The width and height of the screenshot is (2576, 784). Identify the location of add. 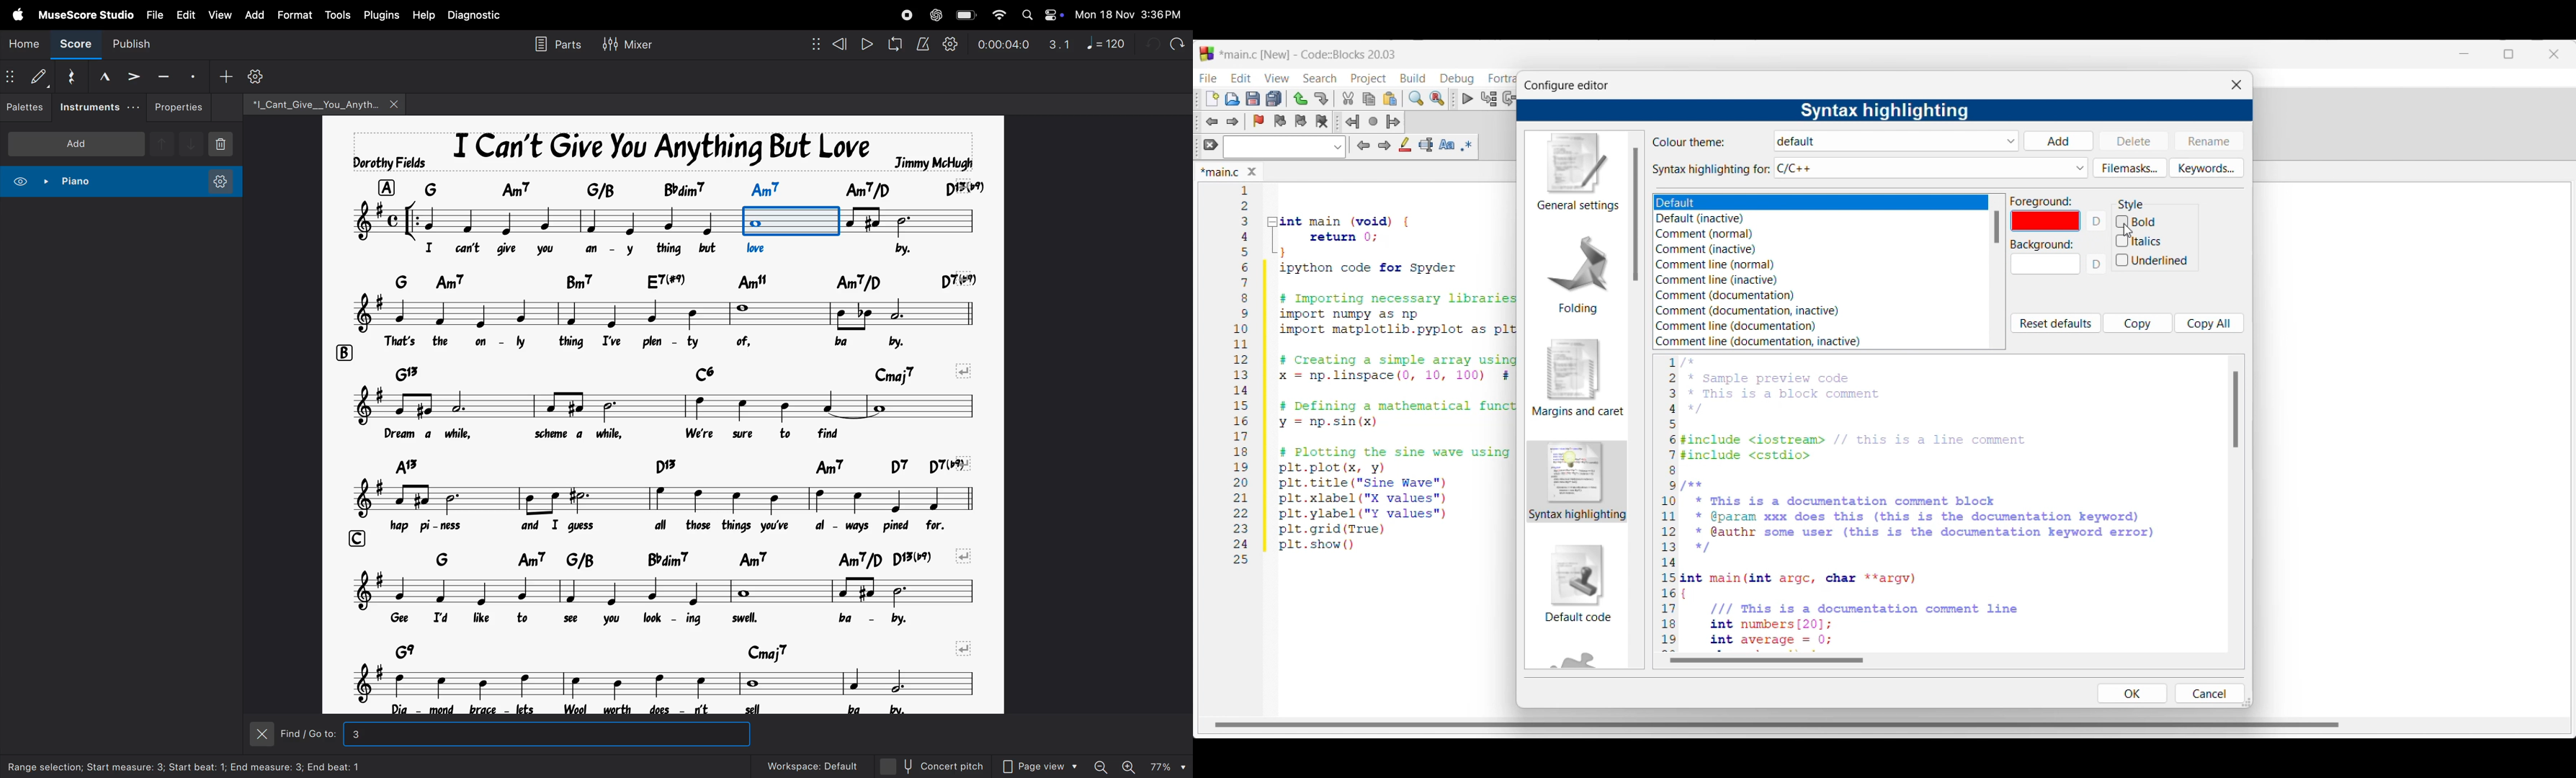
(222, 79).